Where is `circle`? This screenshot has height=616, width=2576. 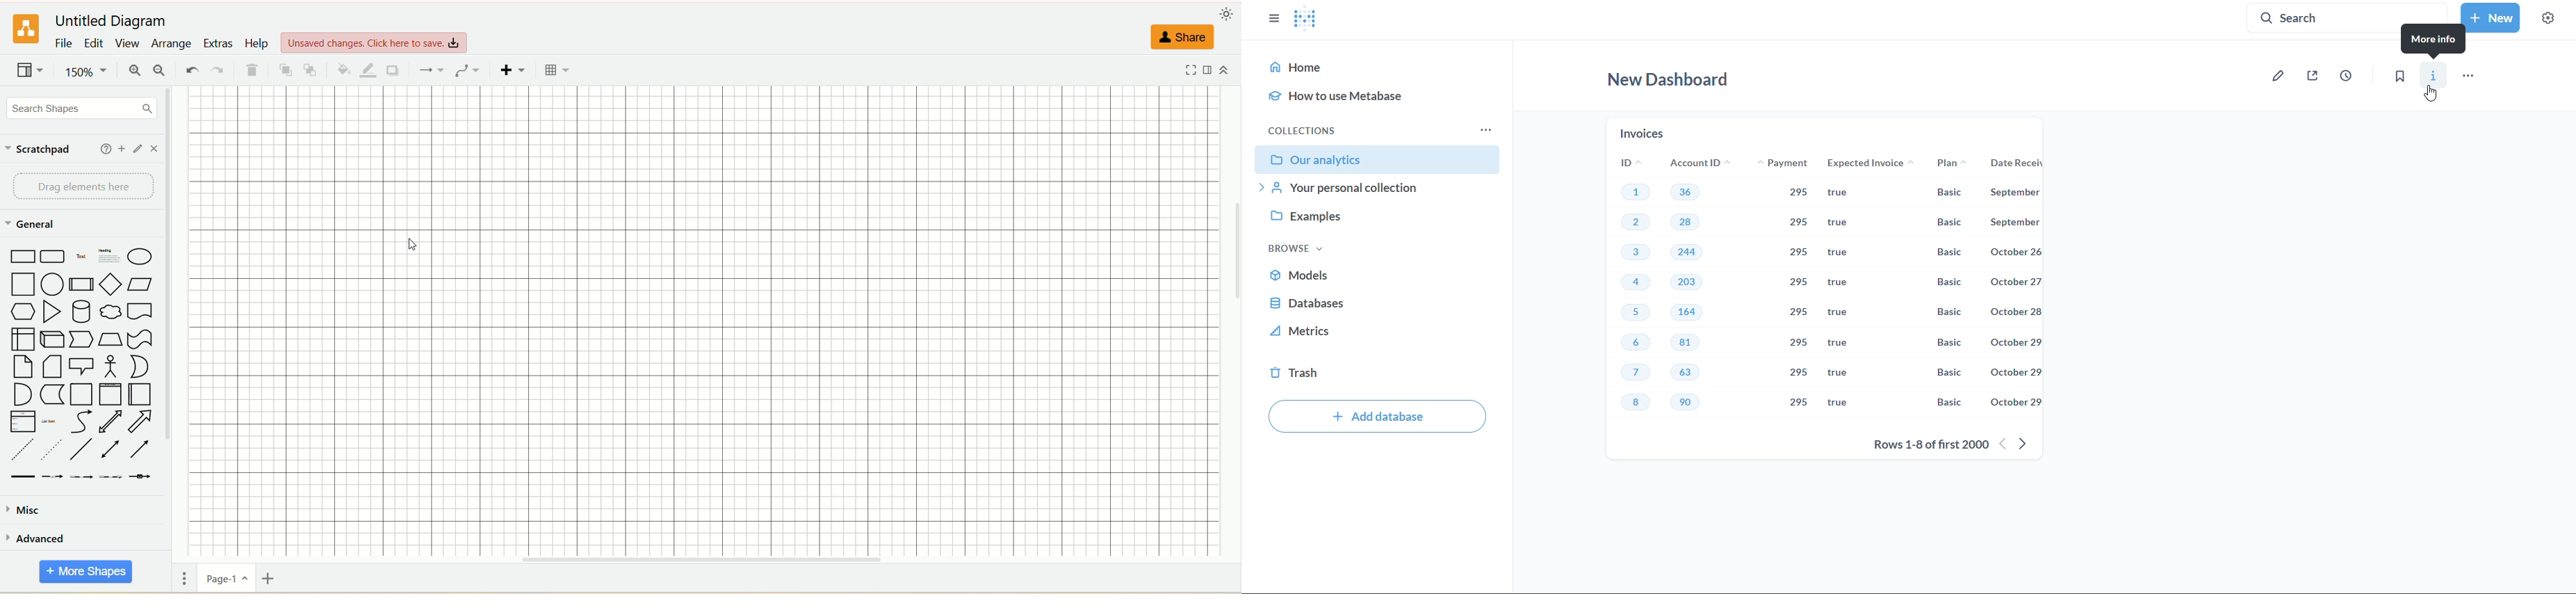 circle is located at coordinates (53, 284).